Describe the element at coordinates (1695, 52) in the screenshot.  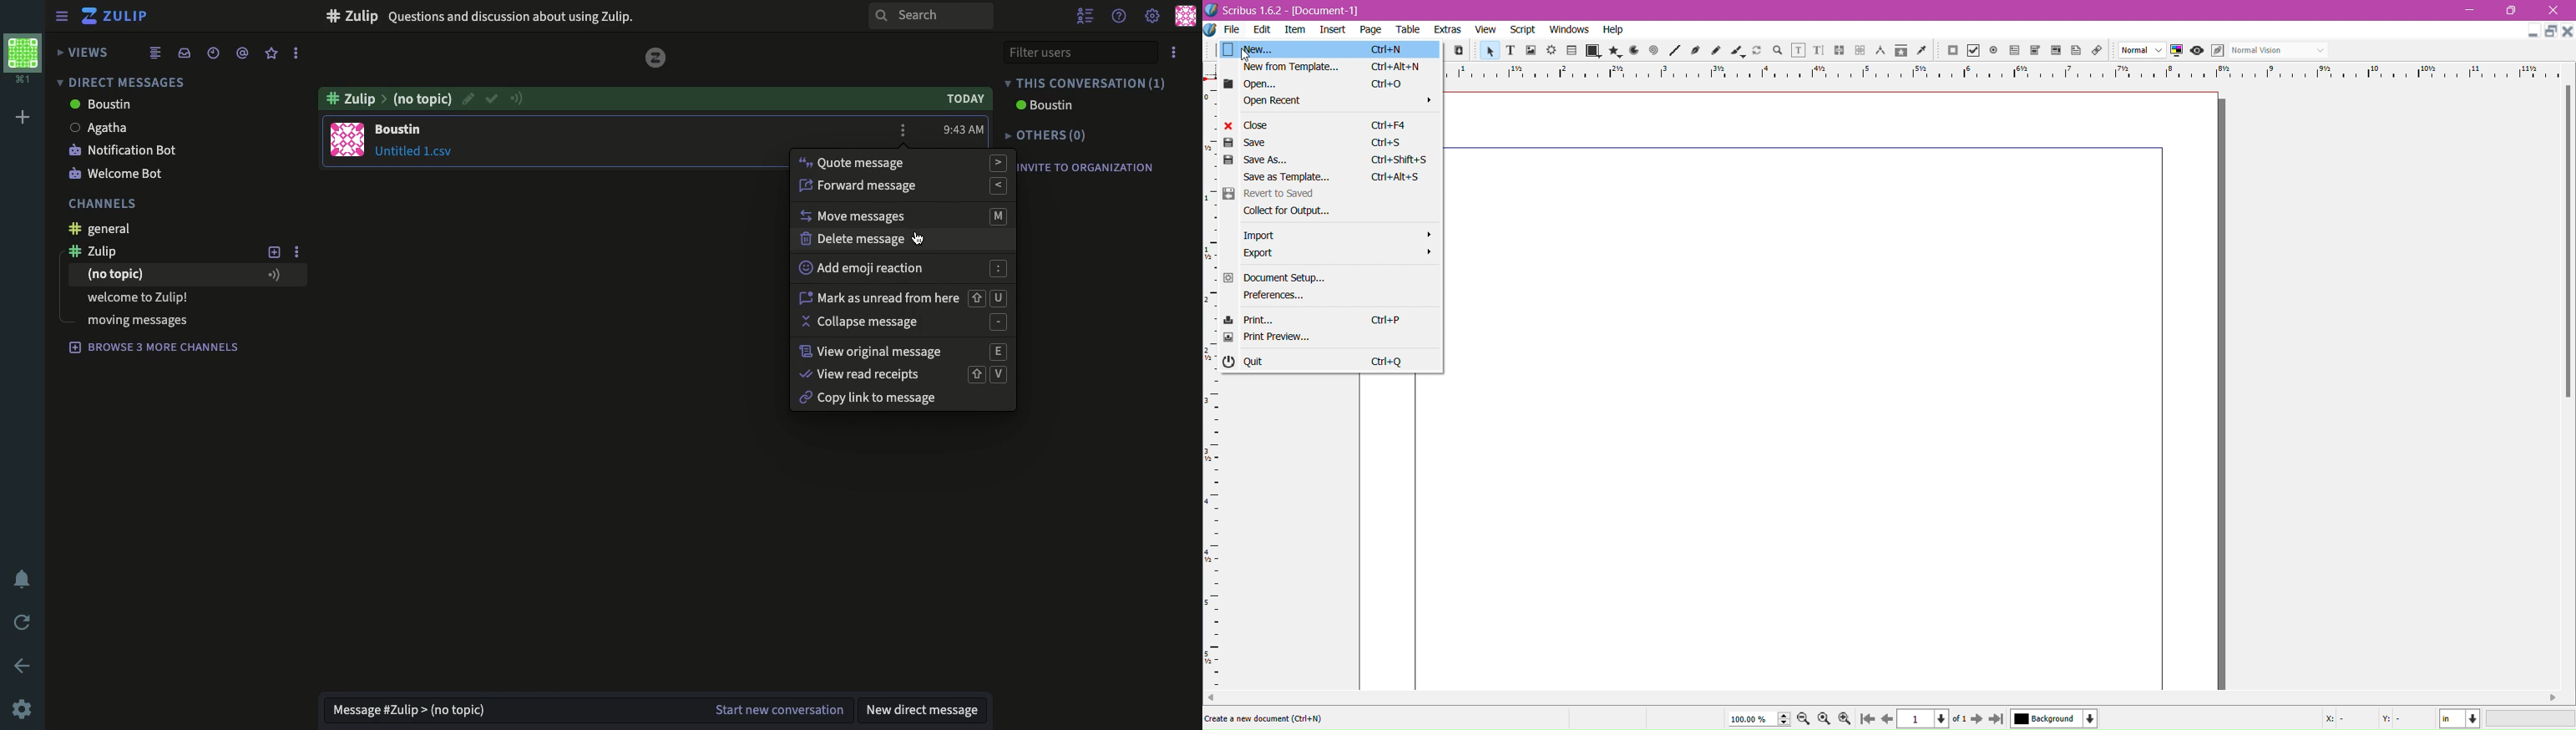
I see `icon` at that location.